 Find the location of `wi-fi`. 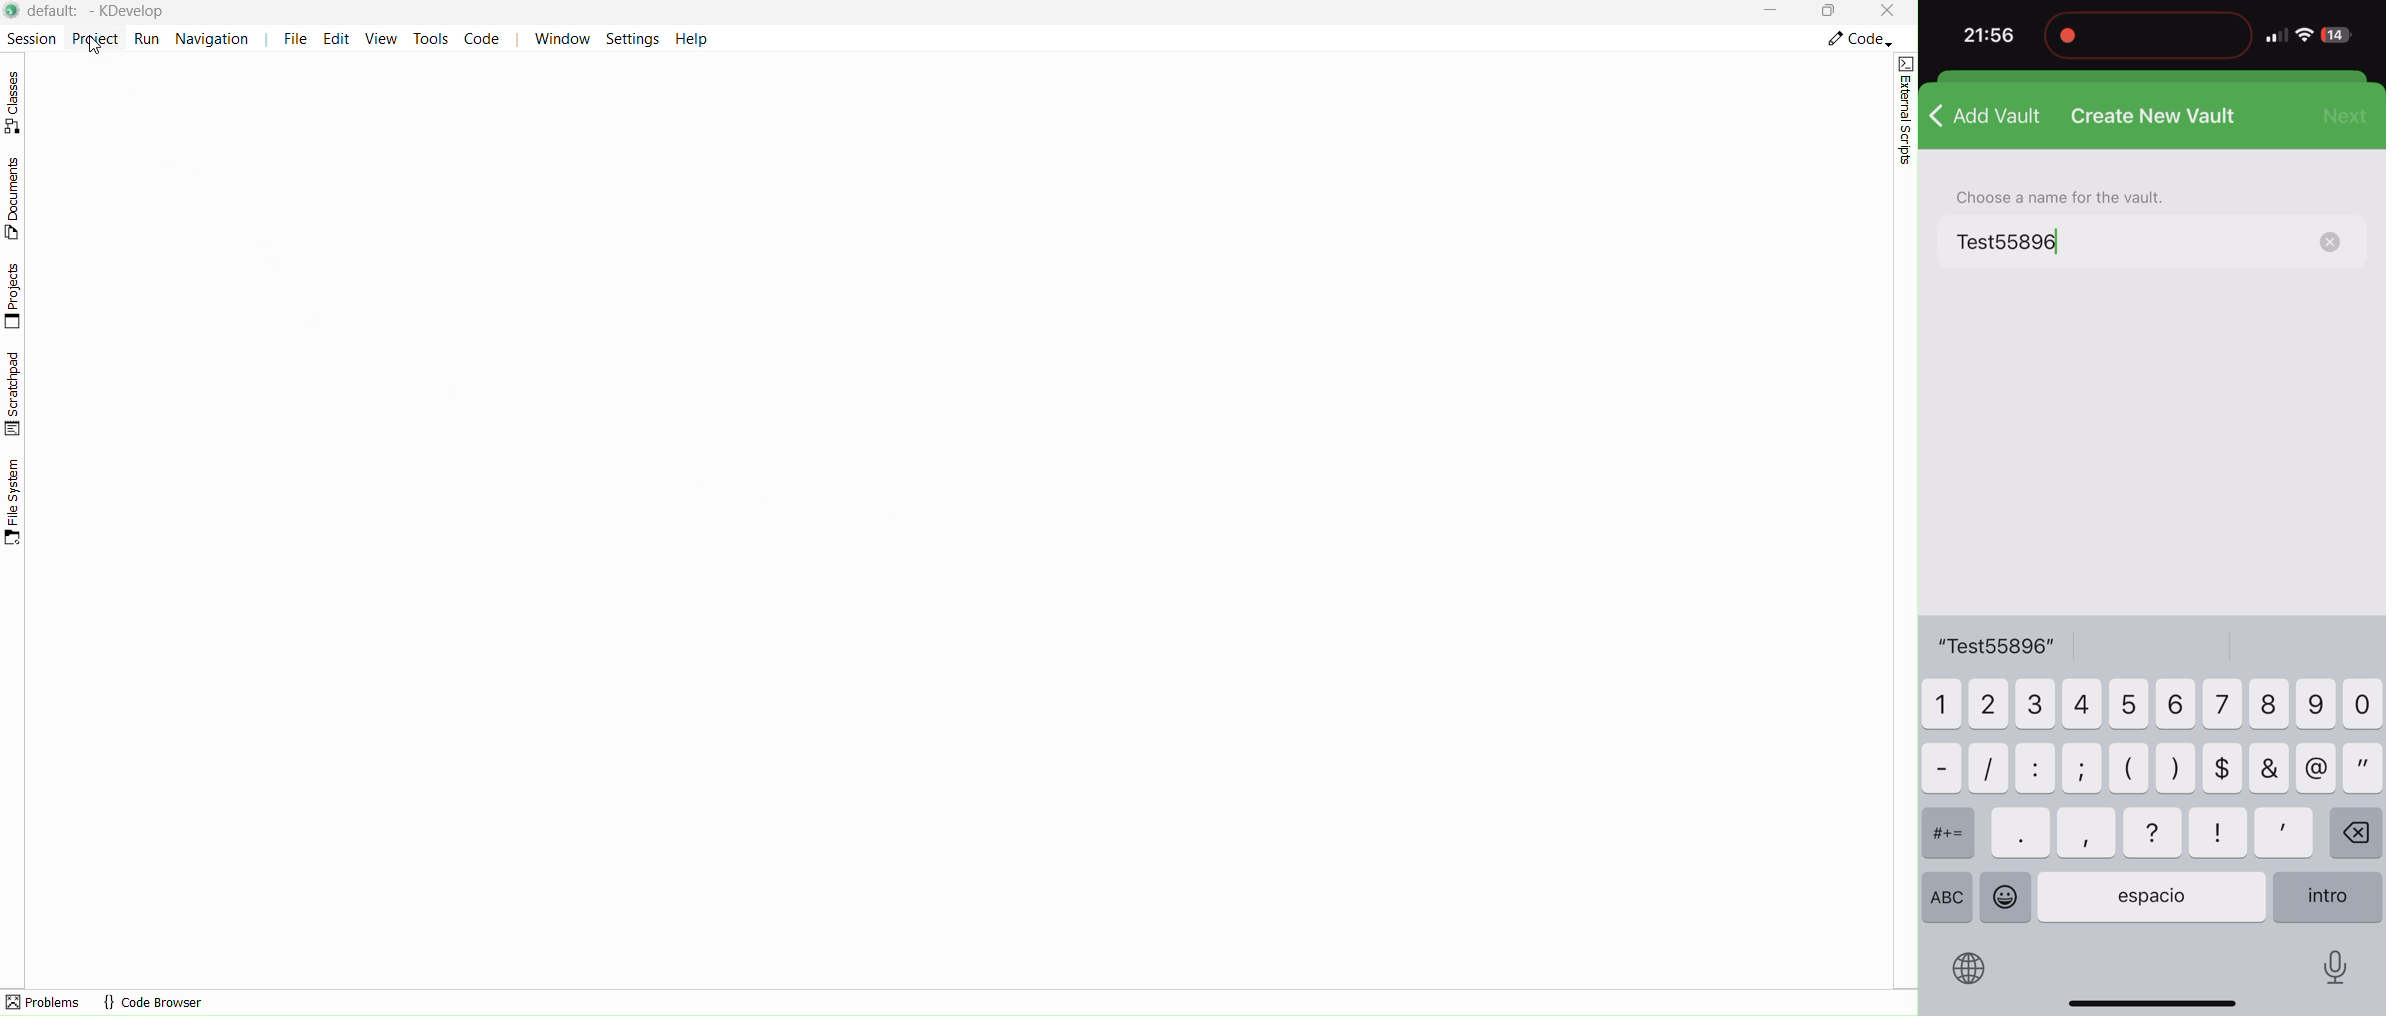

wi-fi is located at coordinates (2306, 39).